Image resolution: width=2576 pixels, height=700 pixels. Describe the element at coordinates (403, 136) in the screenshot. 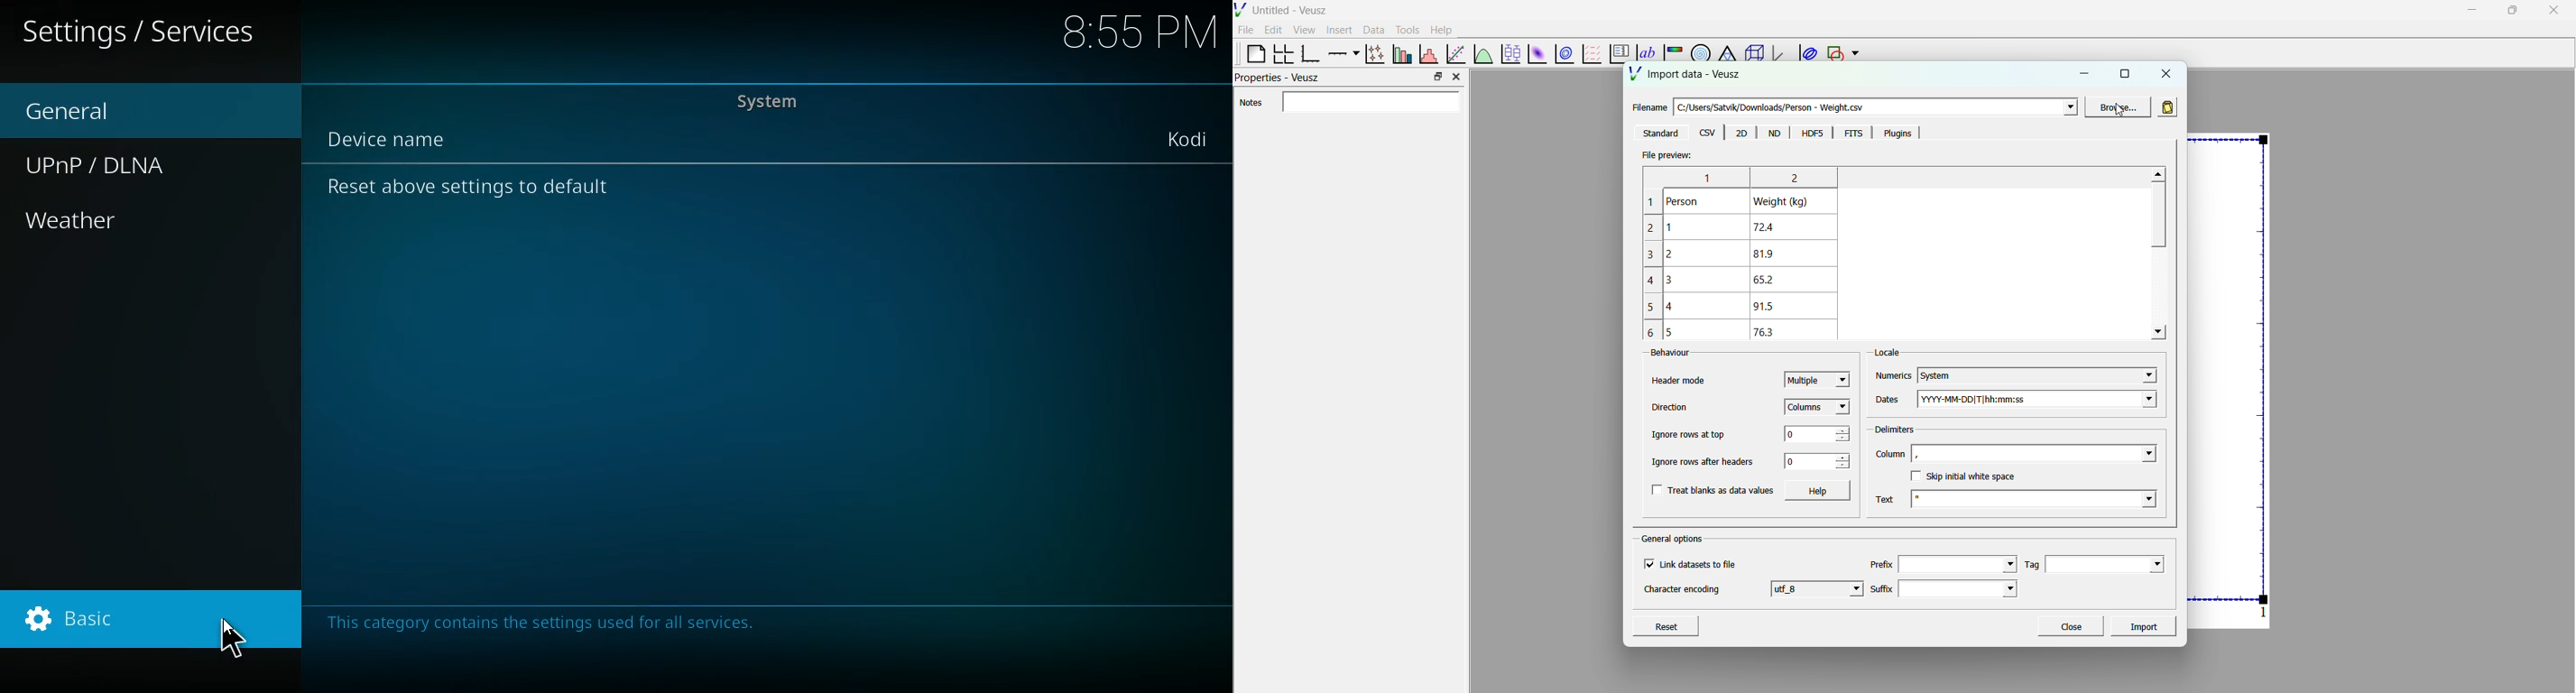

I see `device name` at that location.